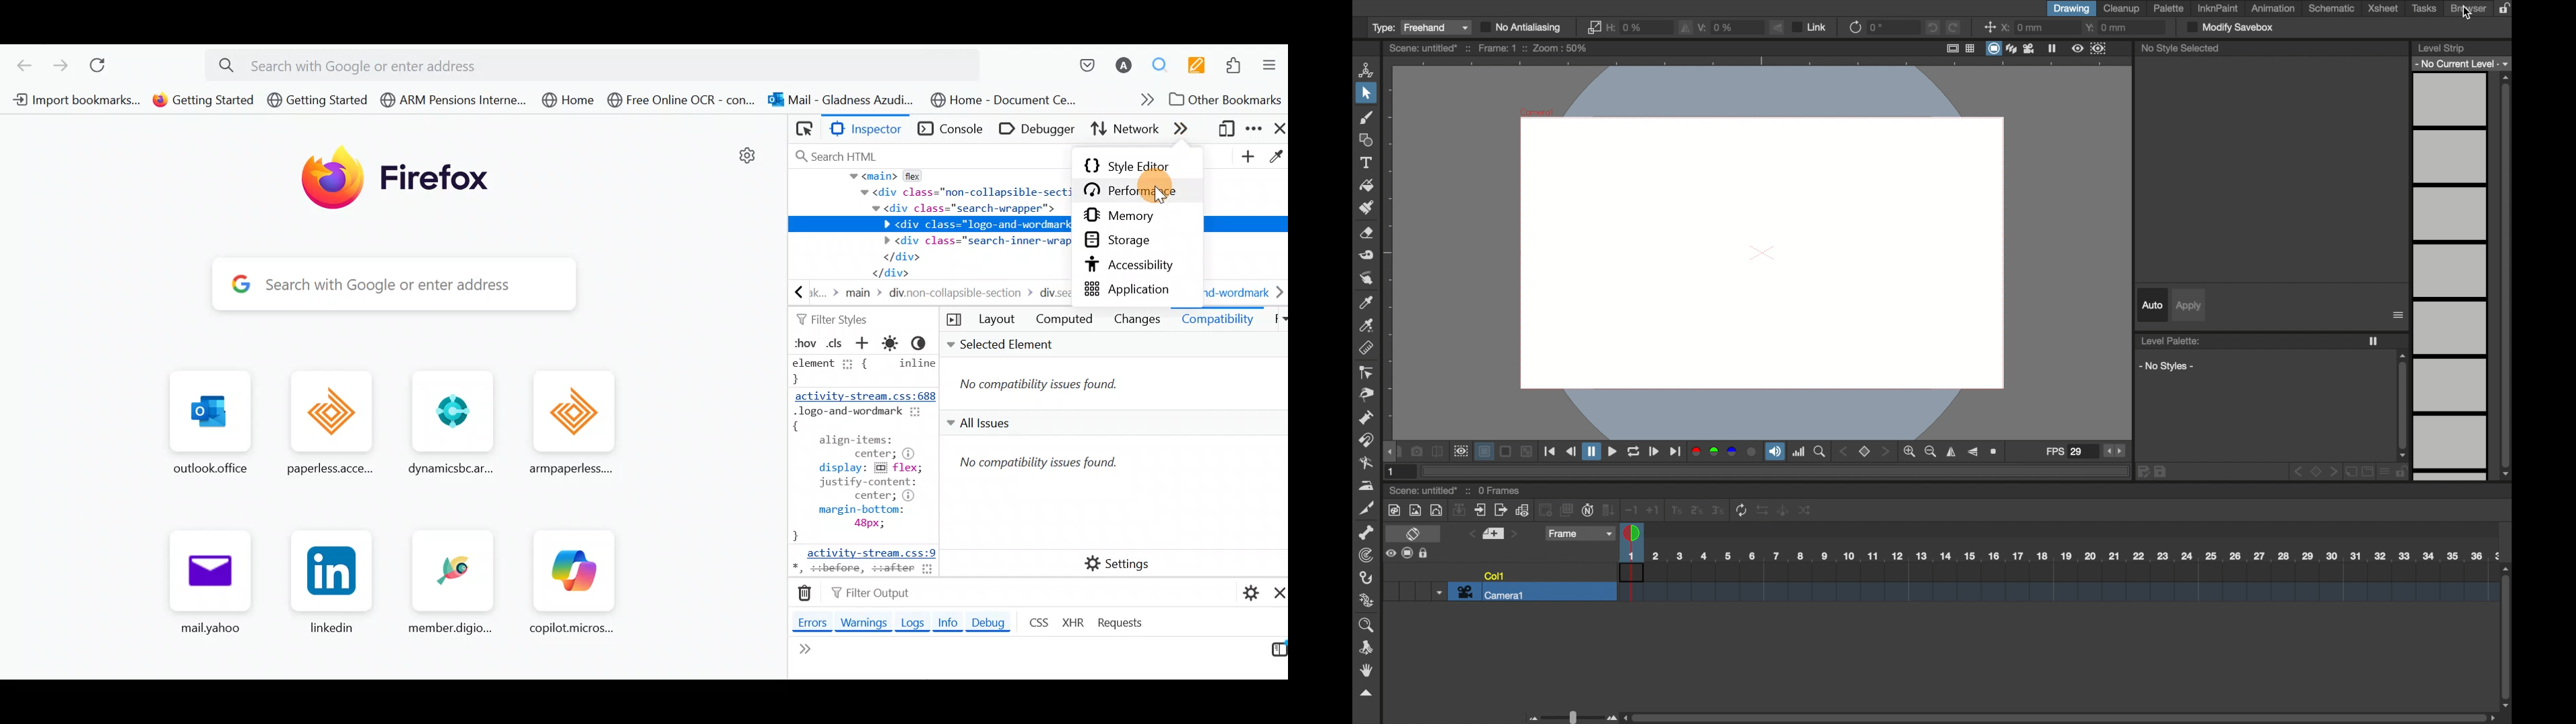 This screenshot has height=728, width=2576. What do you see at coordinates (835, 342) in the screenshot?
I see `Toggle classes` at bounding box center [835, 342].